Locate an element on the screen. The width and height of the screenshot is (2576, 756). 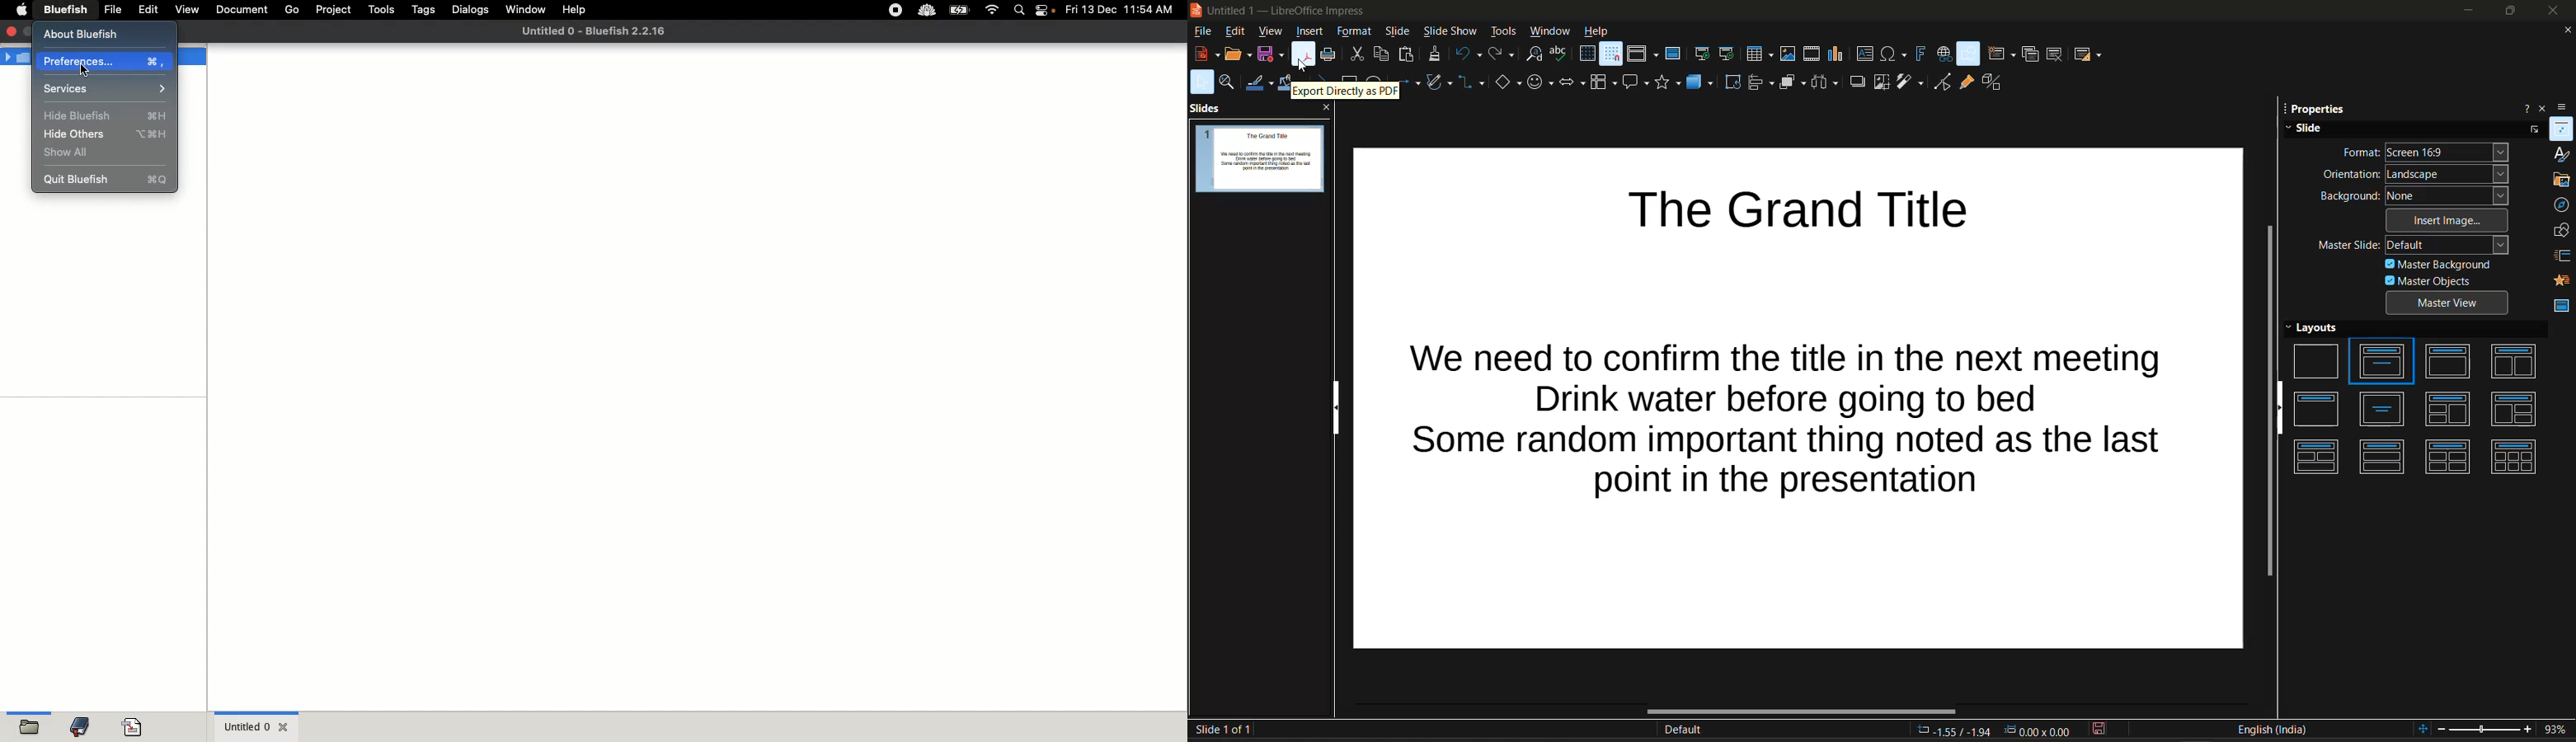
close document is located at coordinates (2565, 30).